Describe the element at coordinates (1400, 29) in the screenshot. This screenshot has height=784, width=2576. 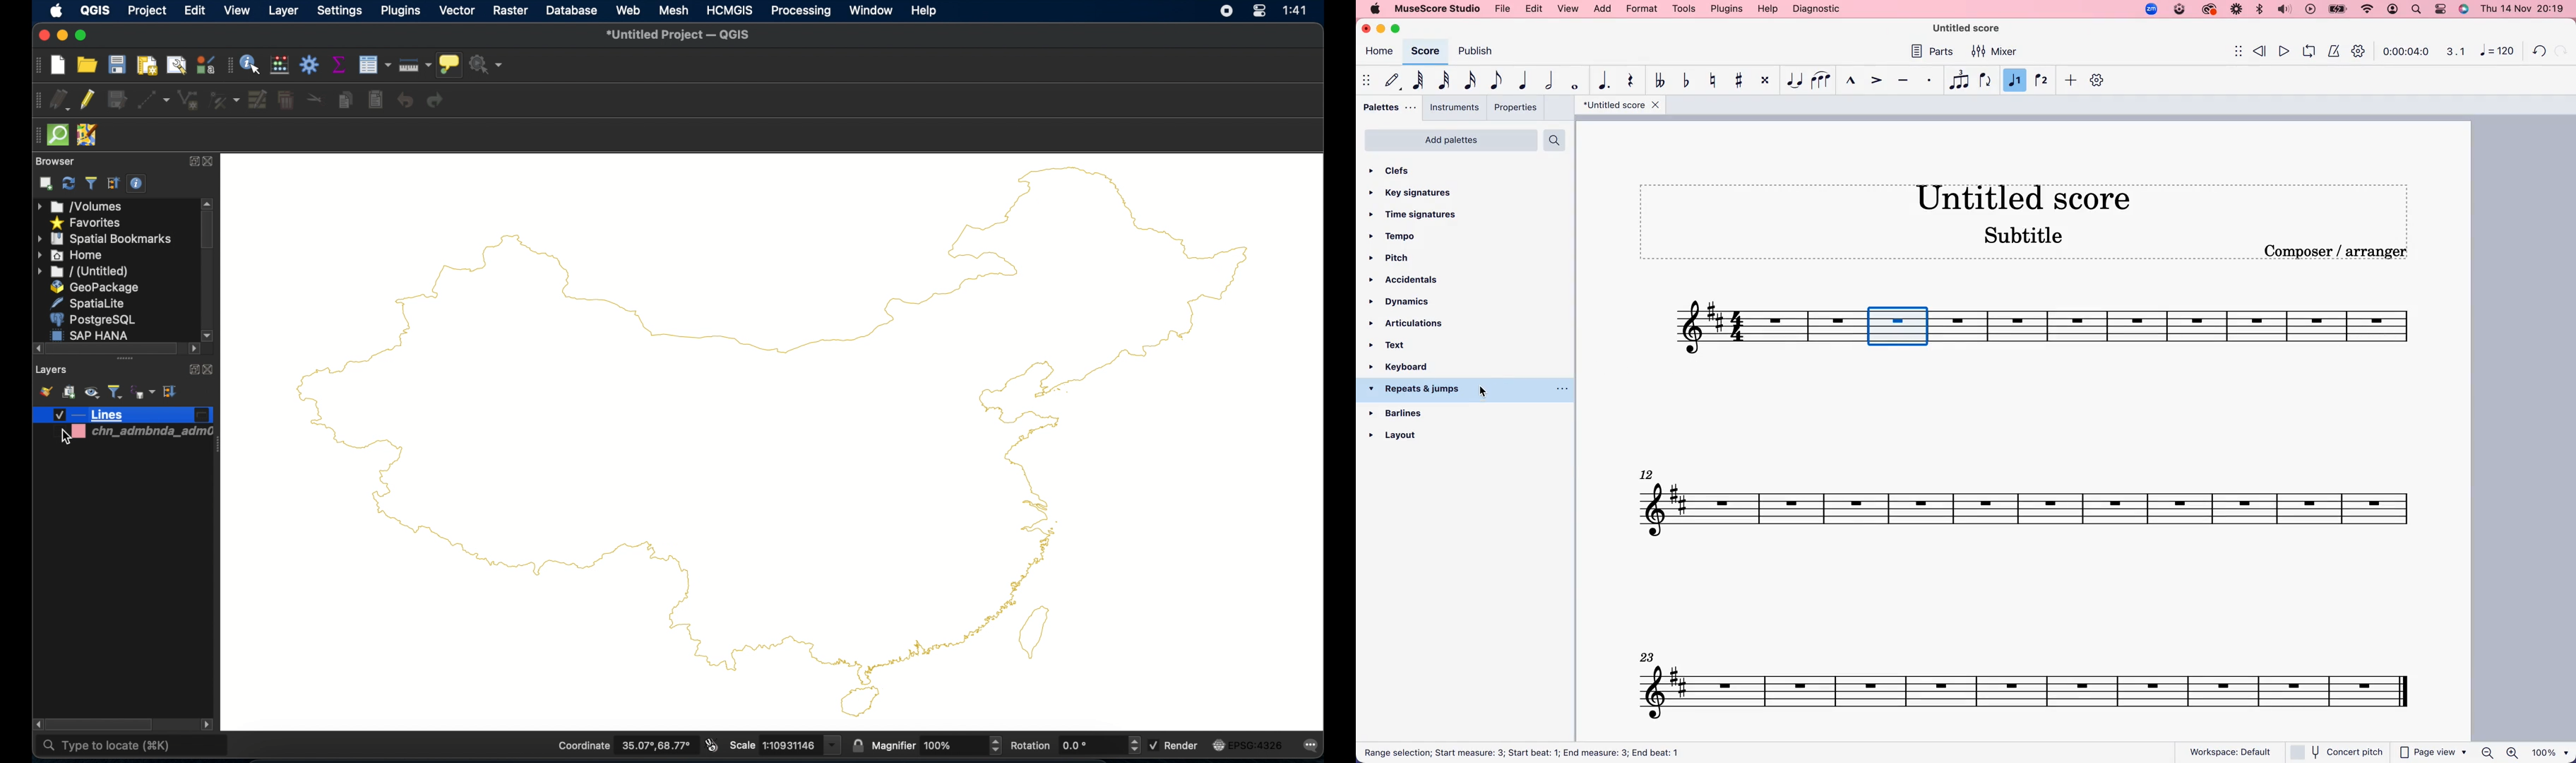
I see `maximize` at that location.